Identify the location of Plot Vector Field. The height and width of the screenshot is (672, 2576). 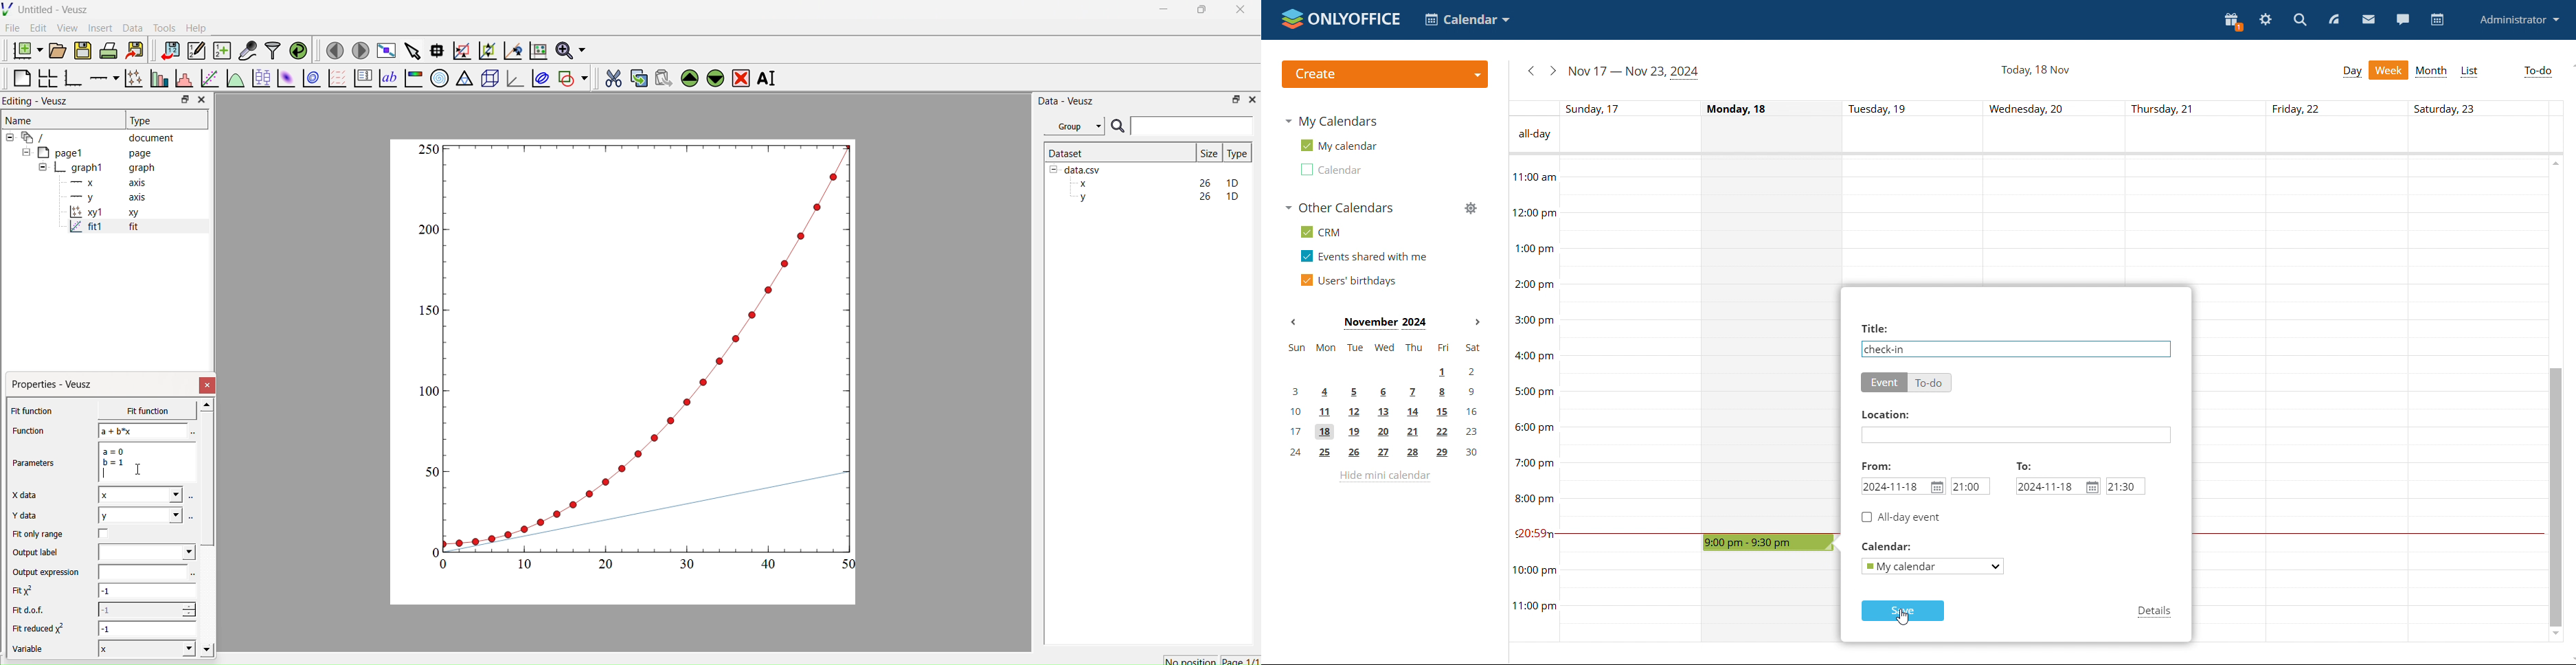
(337, 80).